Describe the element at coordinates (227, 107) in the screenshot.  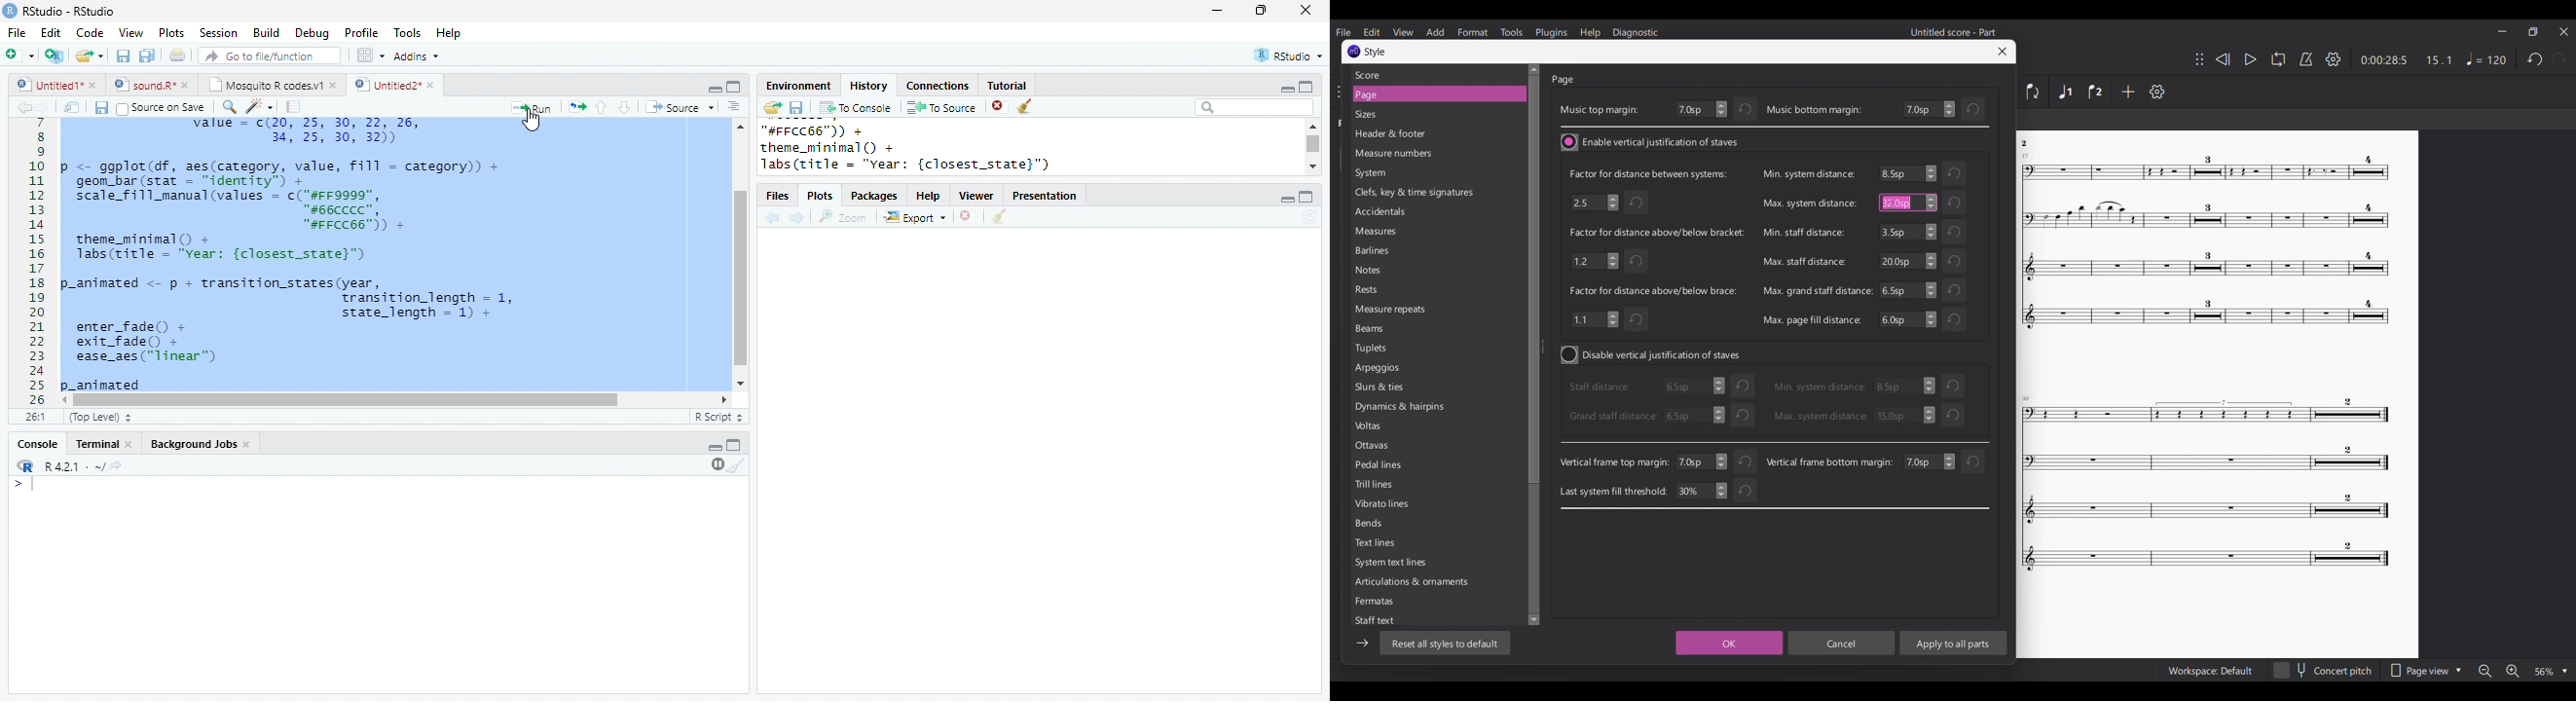
I see `search` at that location.